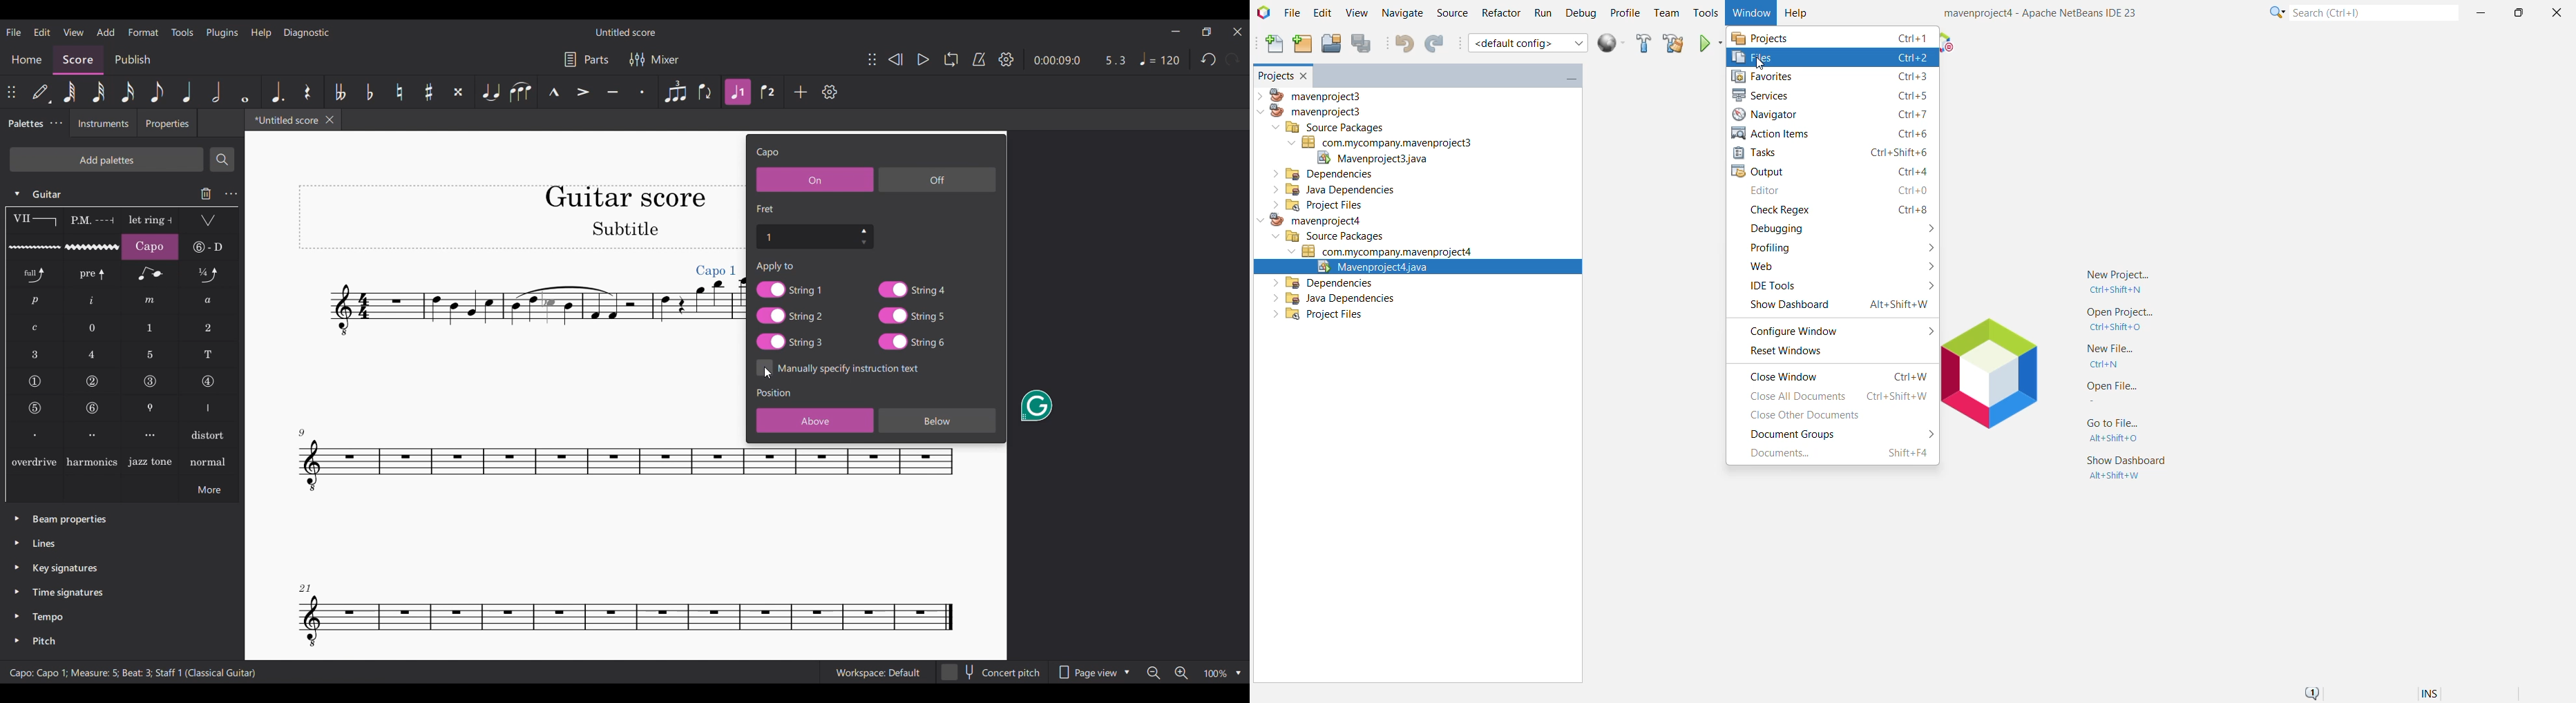 This screenshot has height=728, width=2576. What do you see at coordinates (815, 179) in the screenshot?
I see `On` at bounding box center [815, 179].